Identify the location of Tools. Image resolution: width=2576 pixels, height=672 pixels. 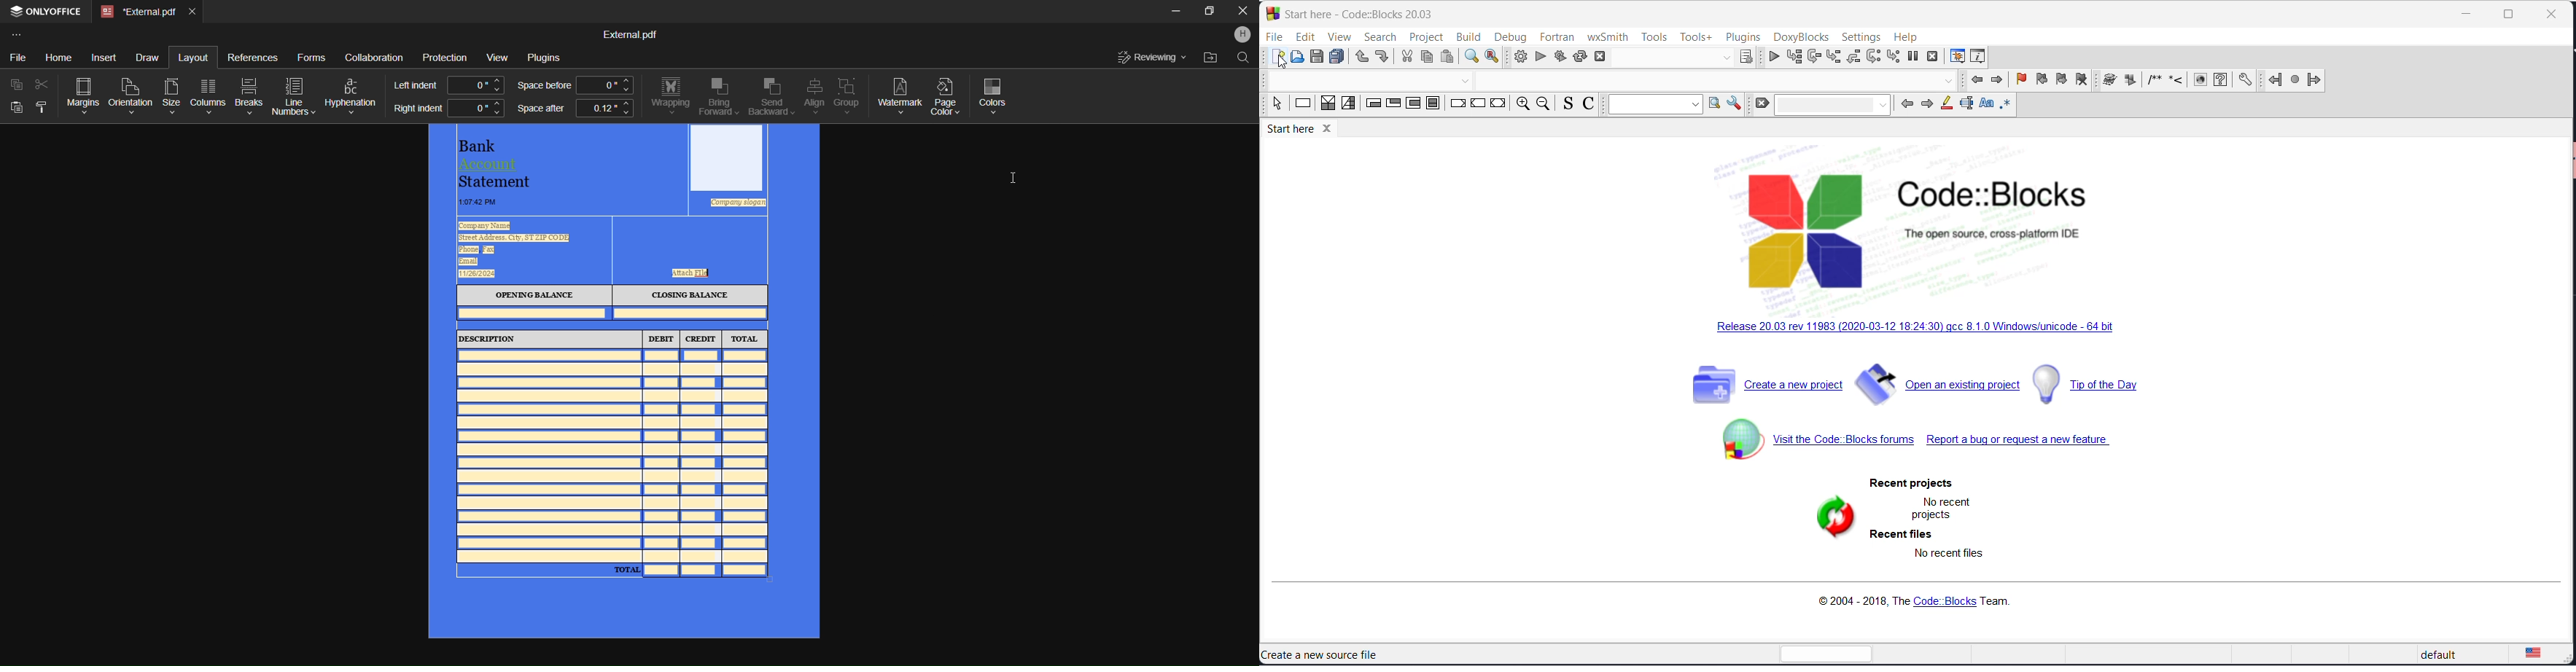
(1654, 36).